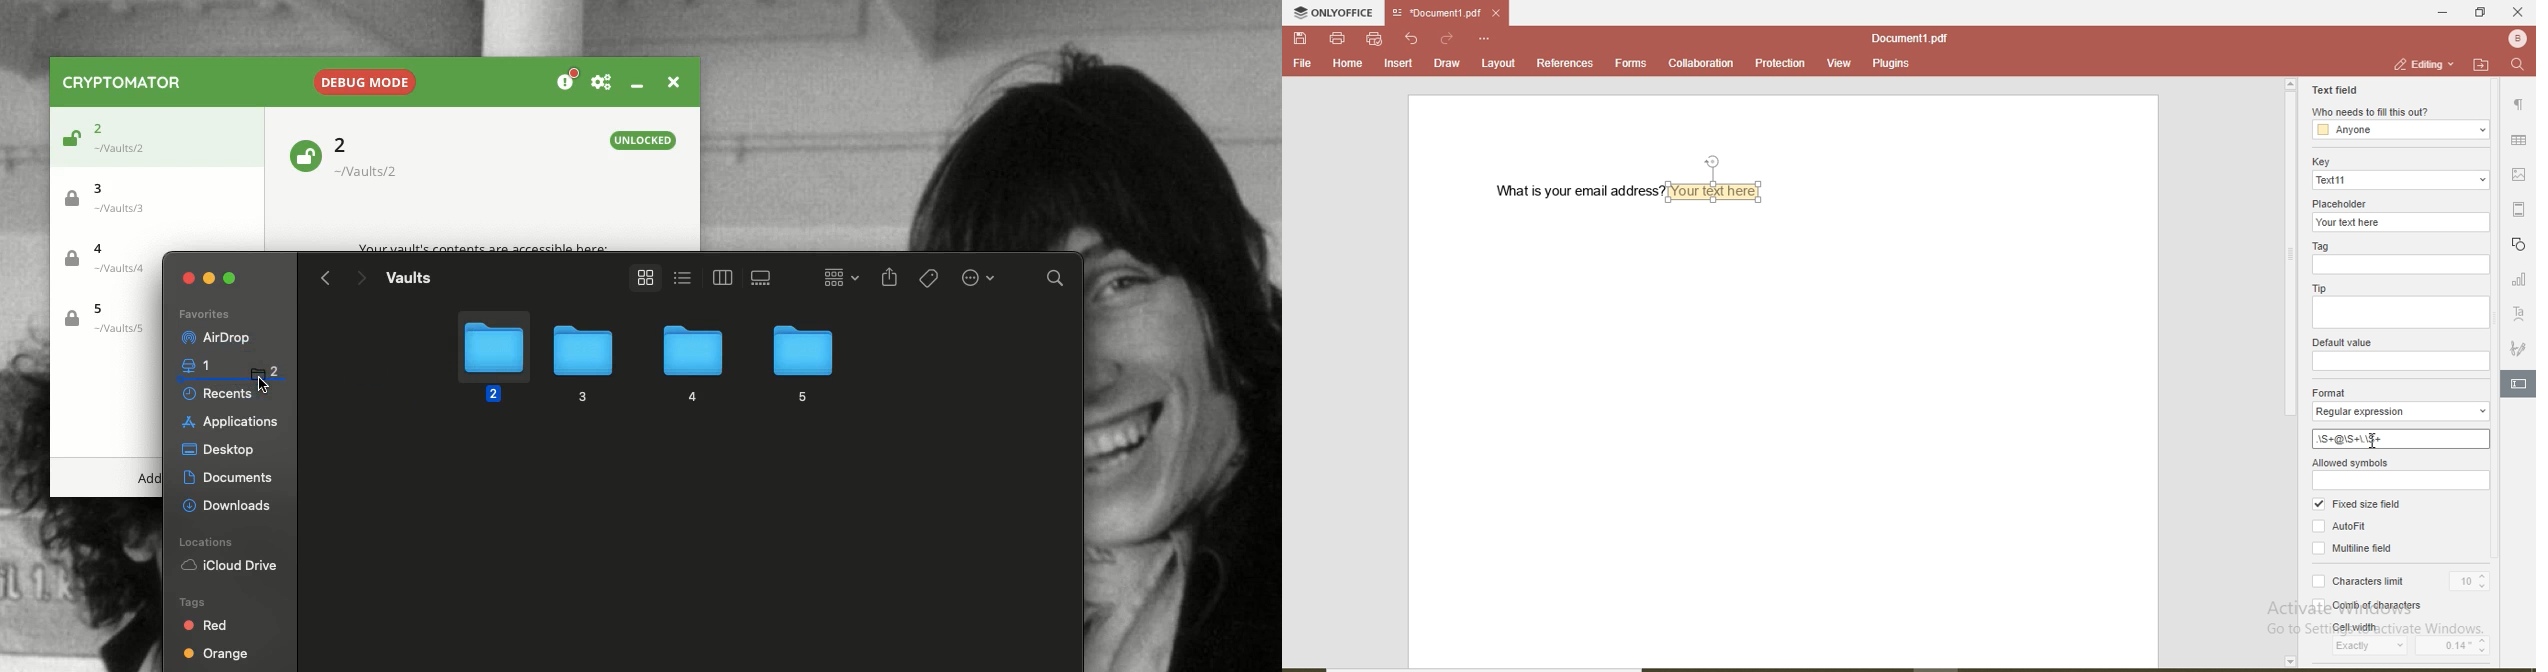 The width and height of the screenshot is (2548, 672). I want to click on undo, so click(1414, 39).